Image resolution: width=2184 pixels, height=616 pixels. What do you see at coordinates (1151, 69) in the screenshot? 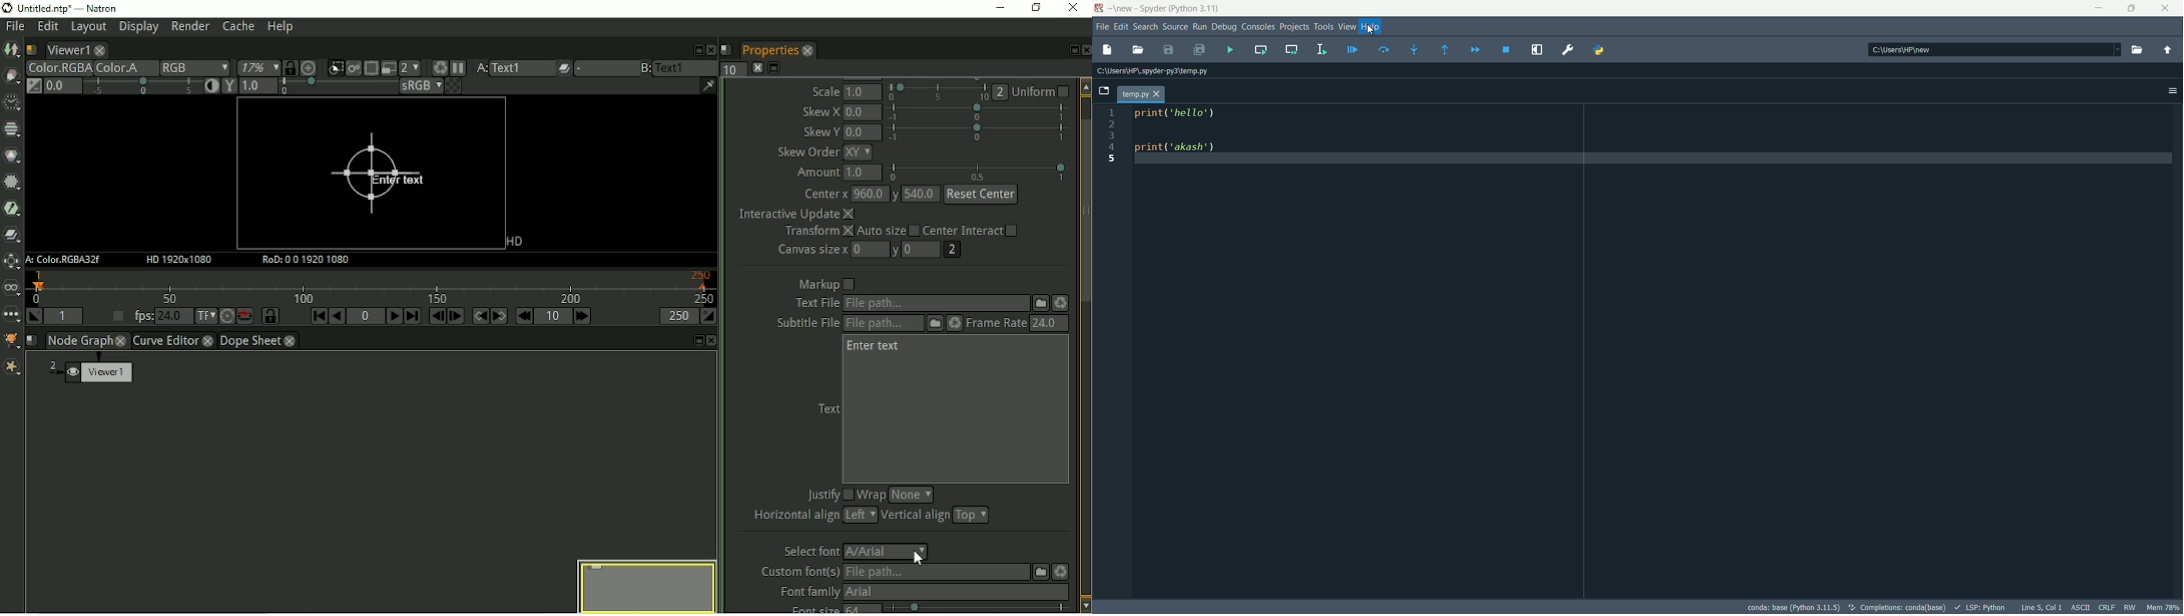
I see `current path` at bounding box center [1151, 69].